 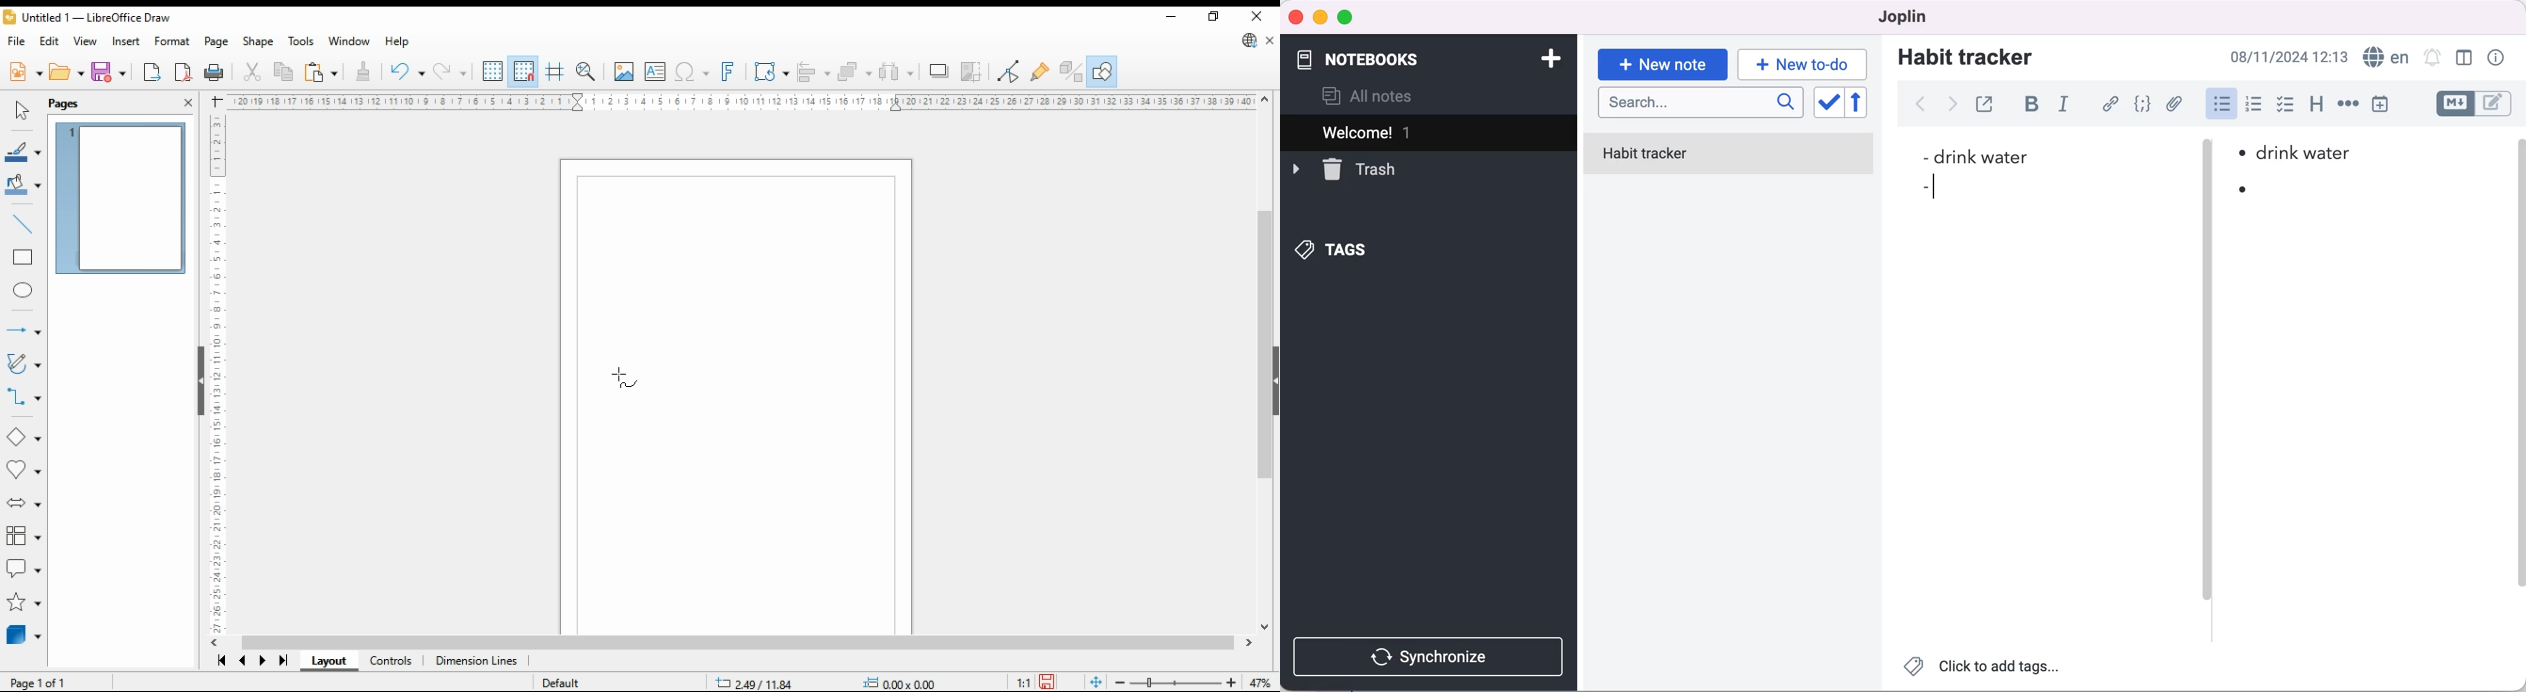 I want to click on insert line , so click(x=25, y=225).